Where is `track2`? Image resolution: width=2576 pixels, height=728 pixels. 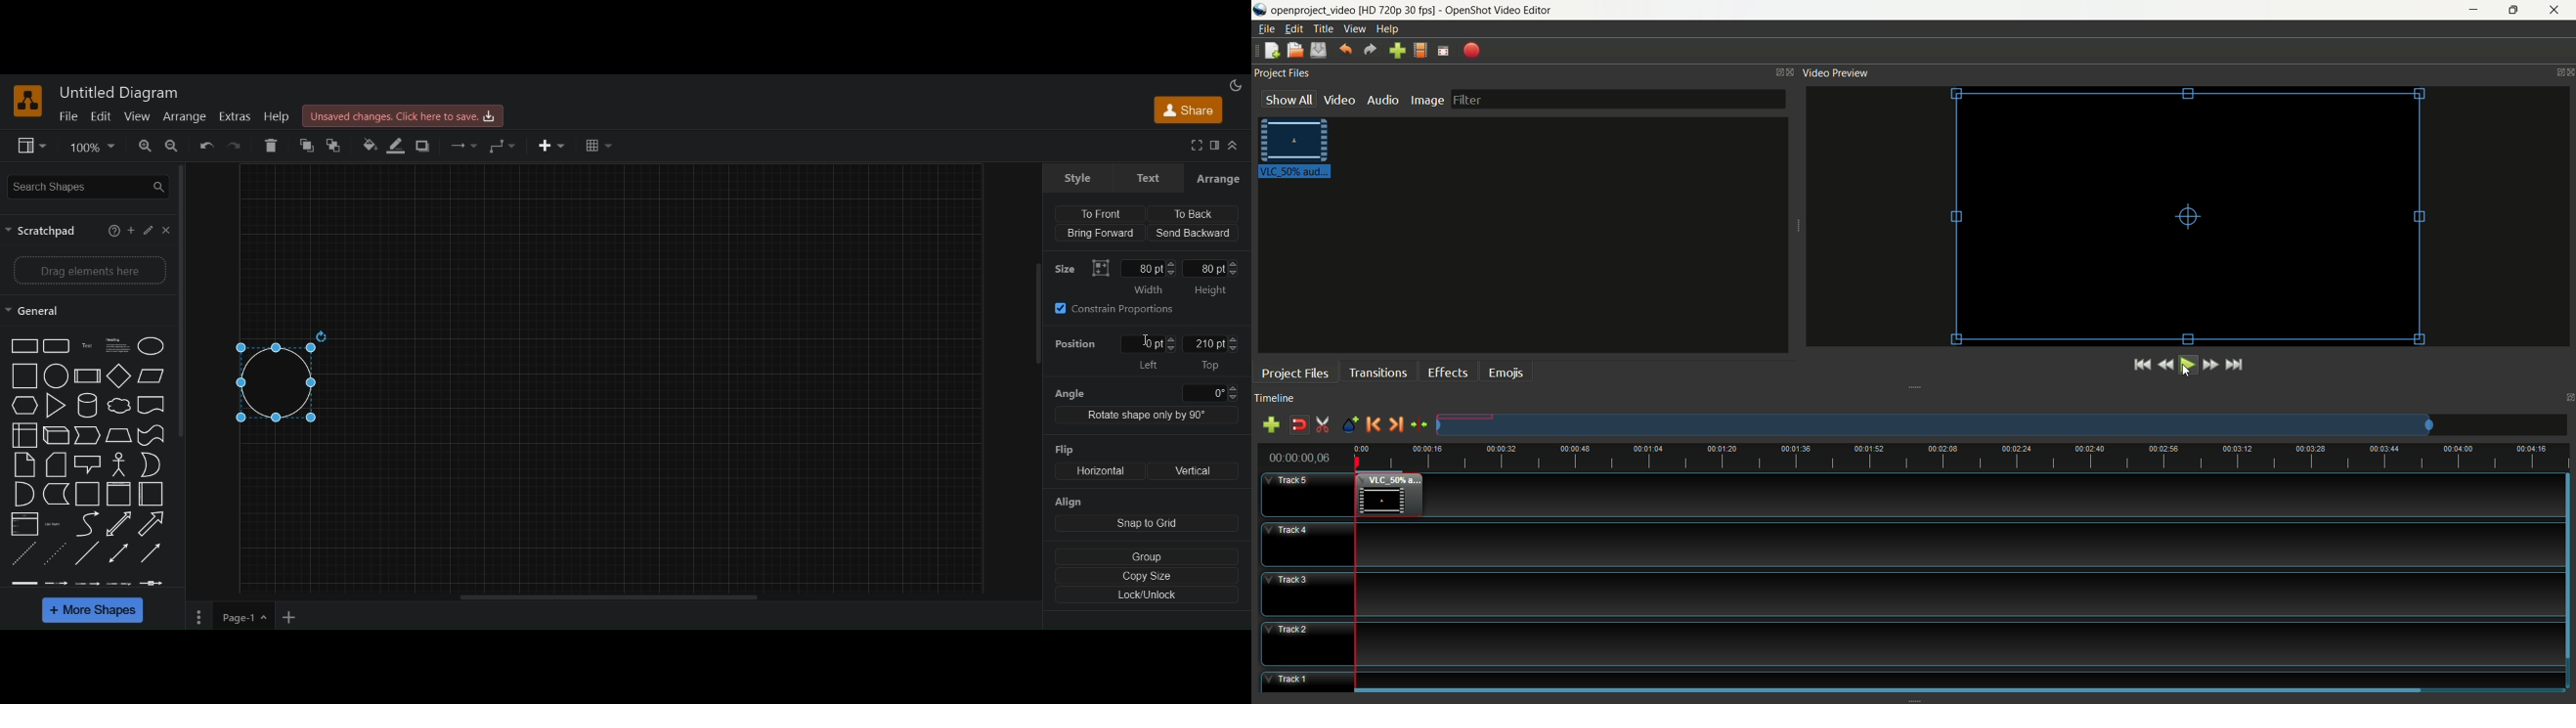 track2 is located at coordinates (1309, 645).